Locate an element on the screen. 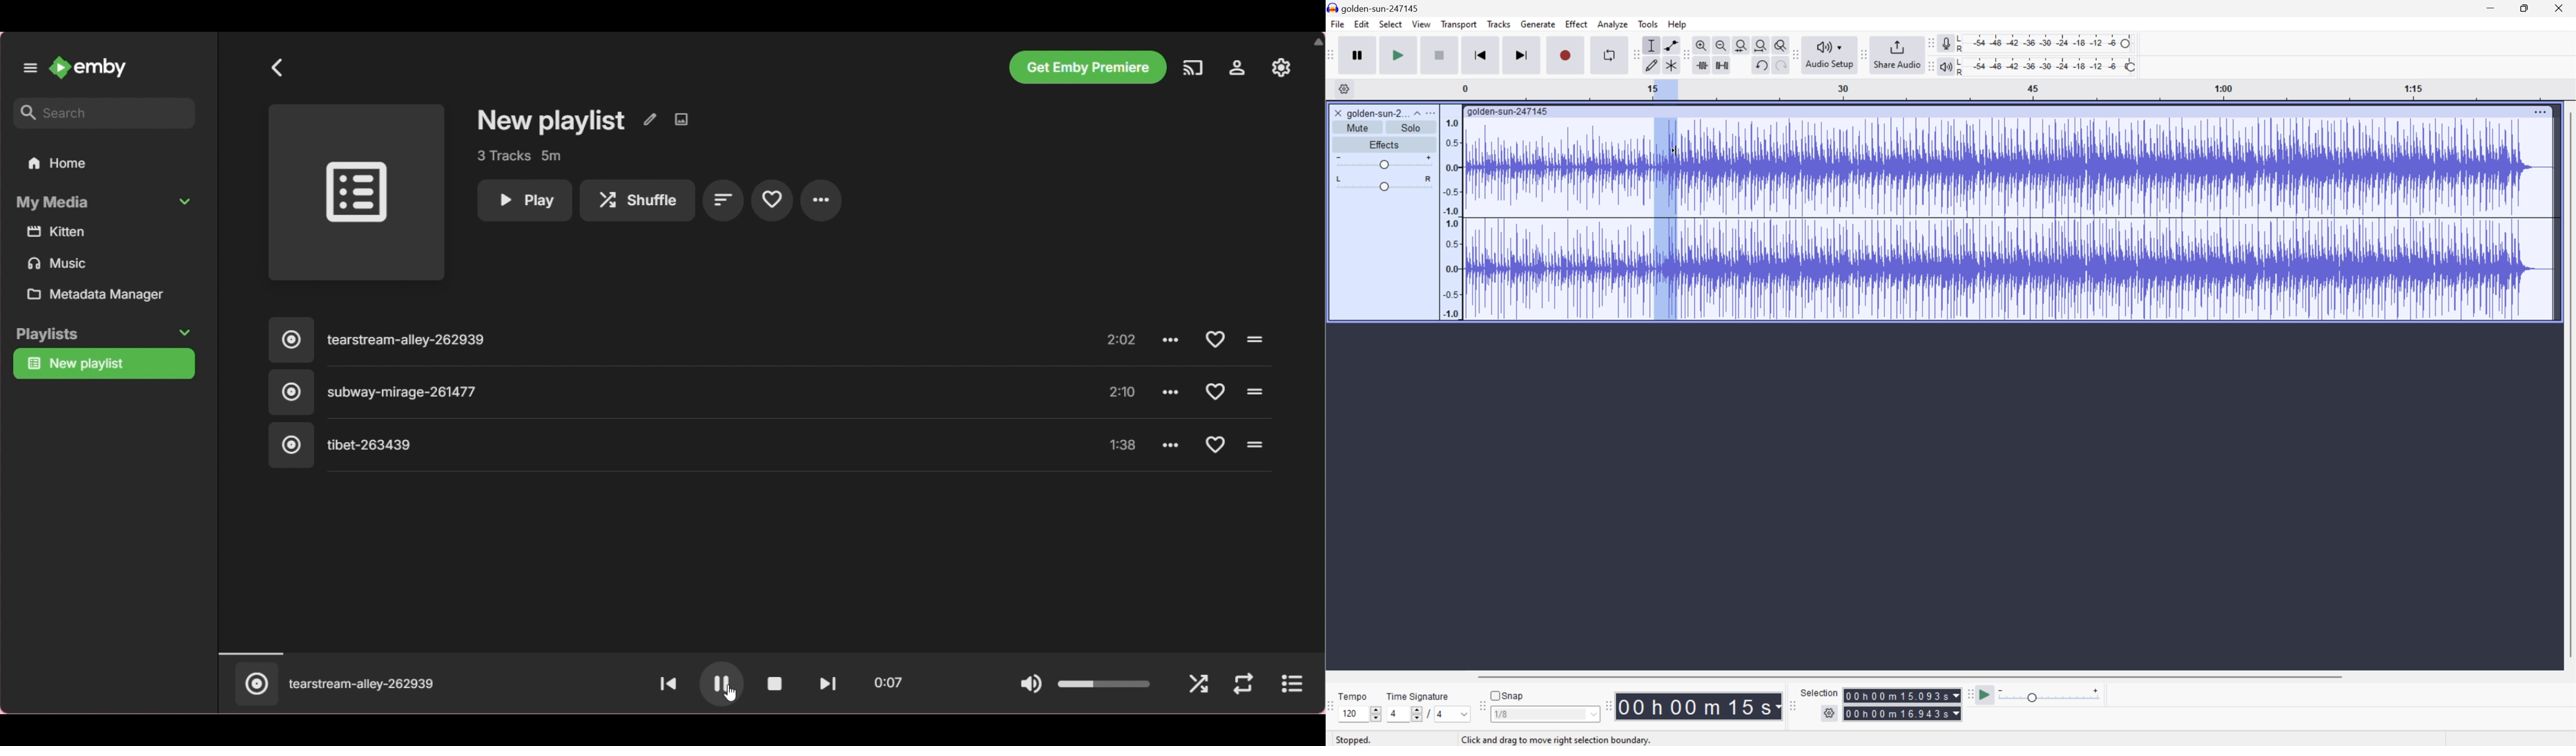  Zoom out is located at coordinates (1720, 44).